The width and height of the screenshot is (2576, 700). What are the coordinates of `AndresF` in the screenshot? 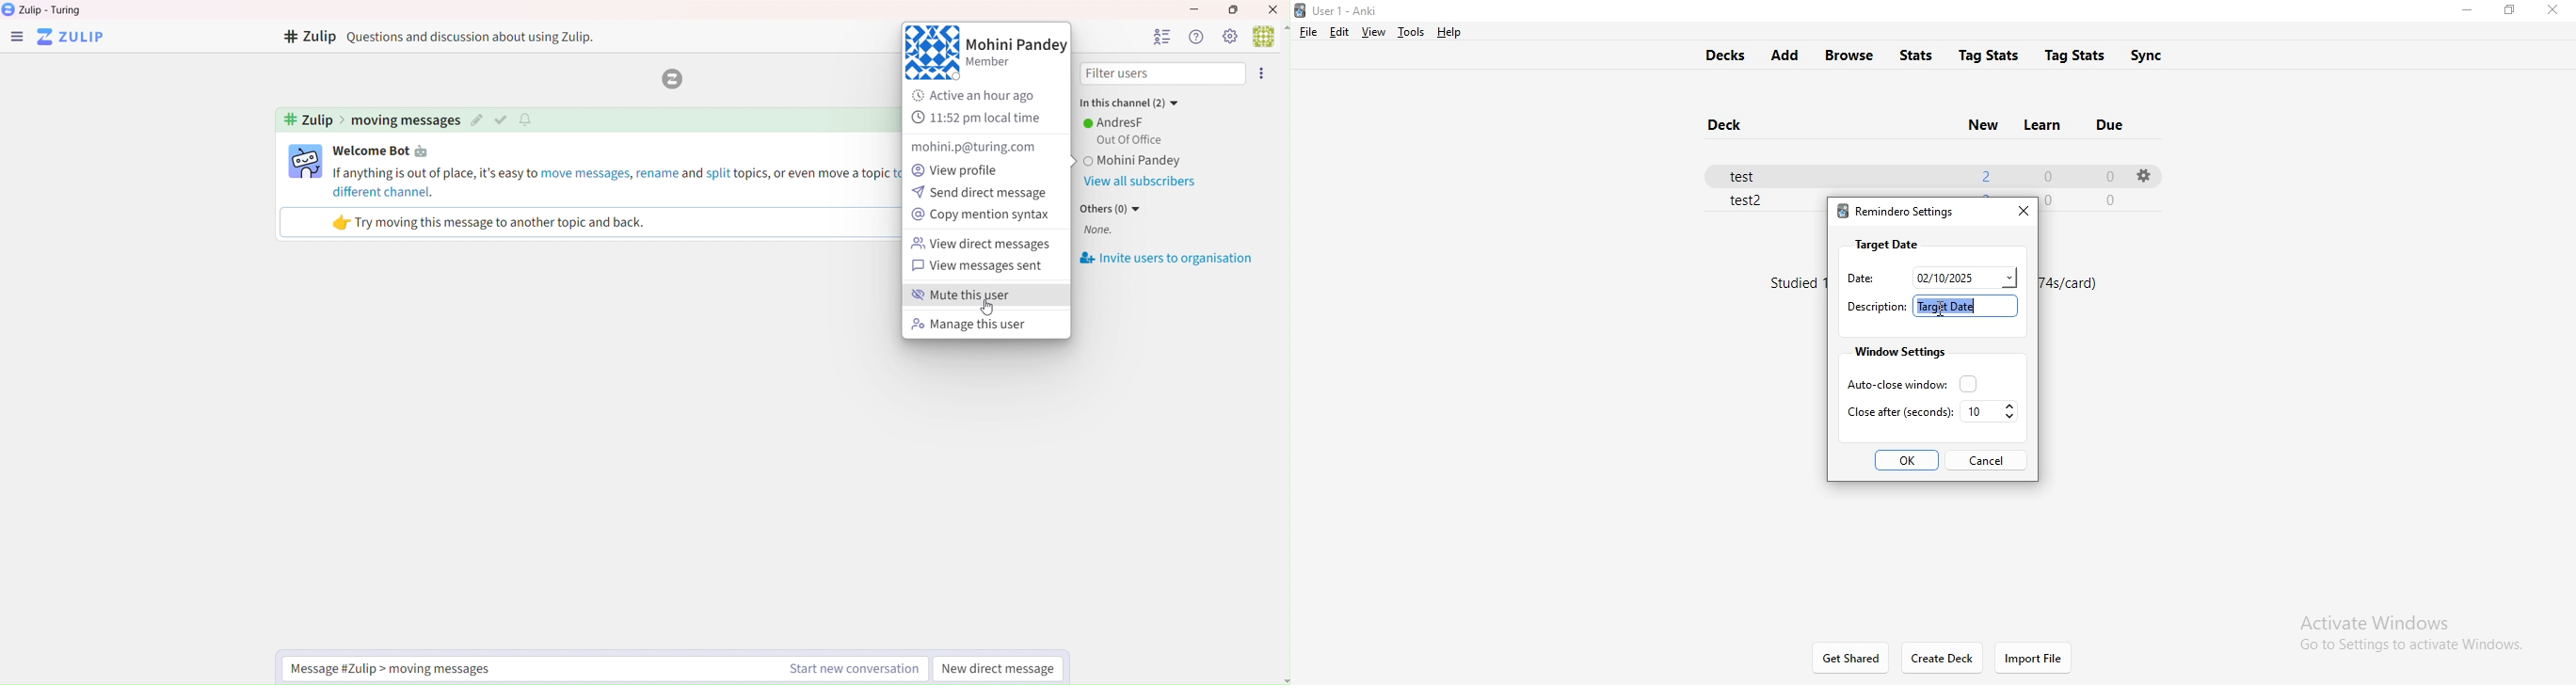 It's located at (1117, 122).